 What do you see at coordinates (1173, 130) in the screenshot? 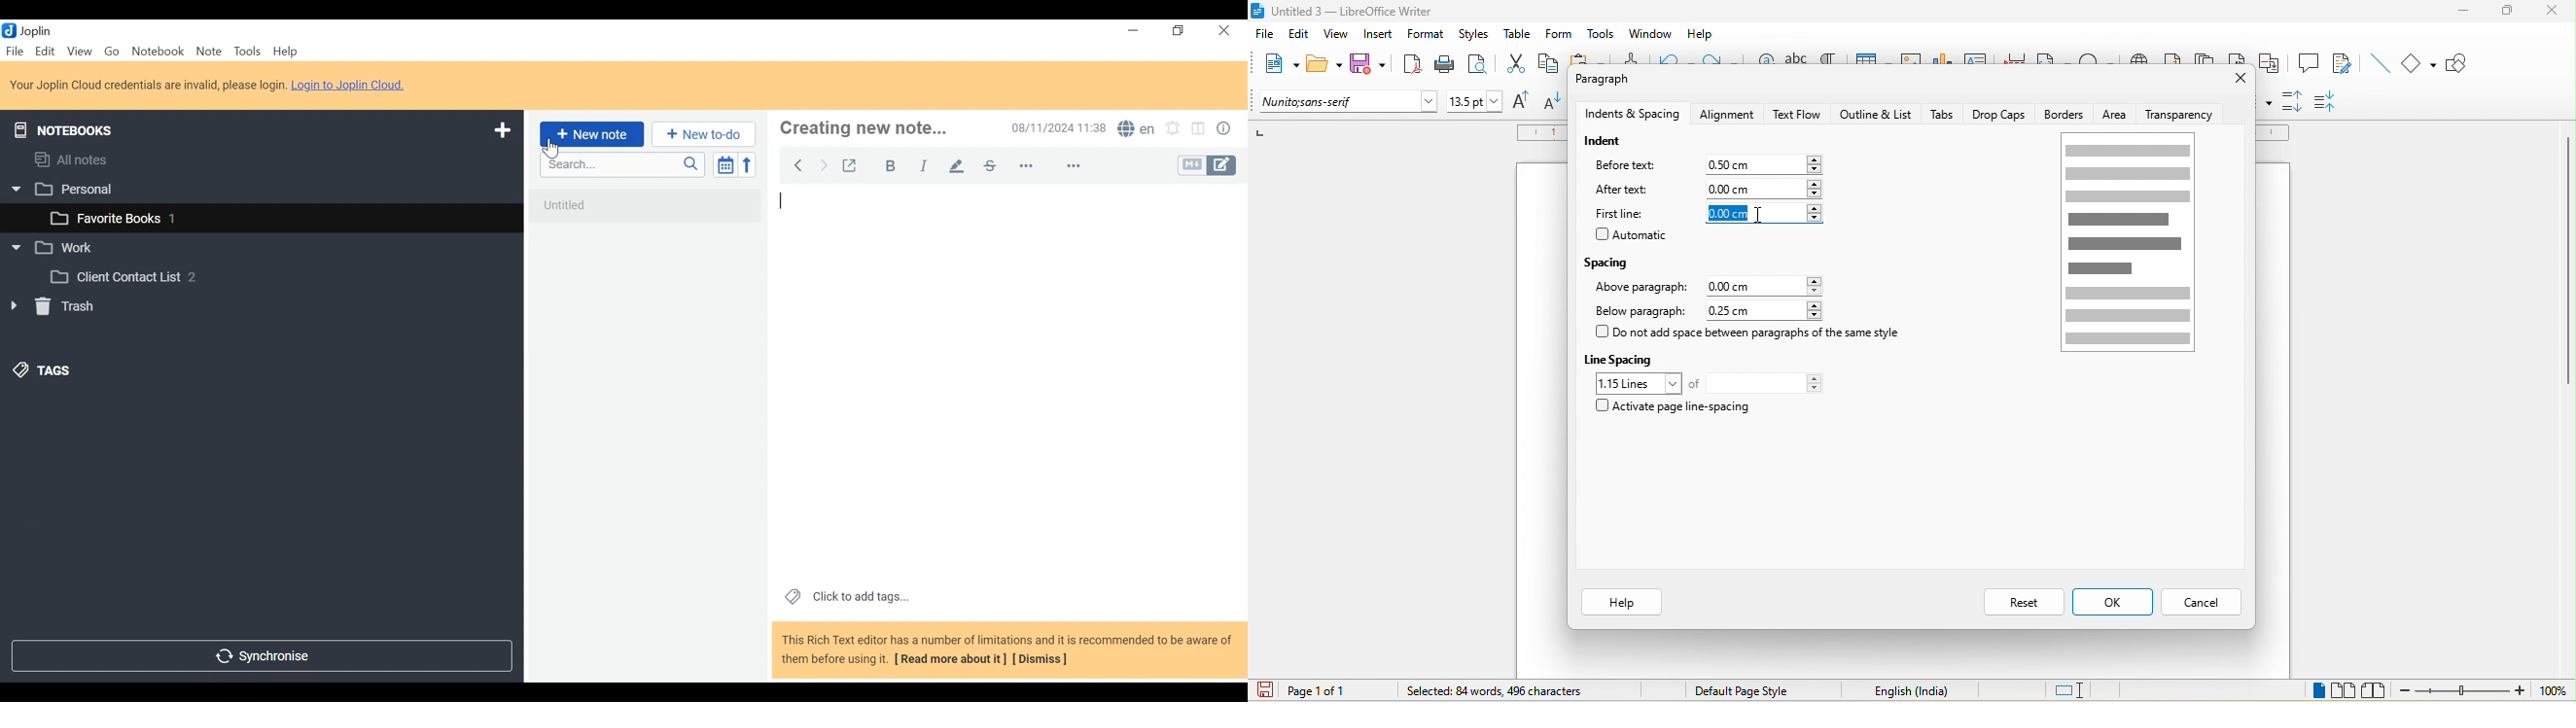
I see `Set alarms` at bounding box center [1173, 130].